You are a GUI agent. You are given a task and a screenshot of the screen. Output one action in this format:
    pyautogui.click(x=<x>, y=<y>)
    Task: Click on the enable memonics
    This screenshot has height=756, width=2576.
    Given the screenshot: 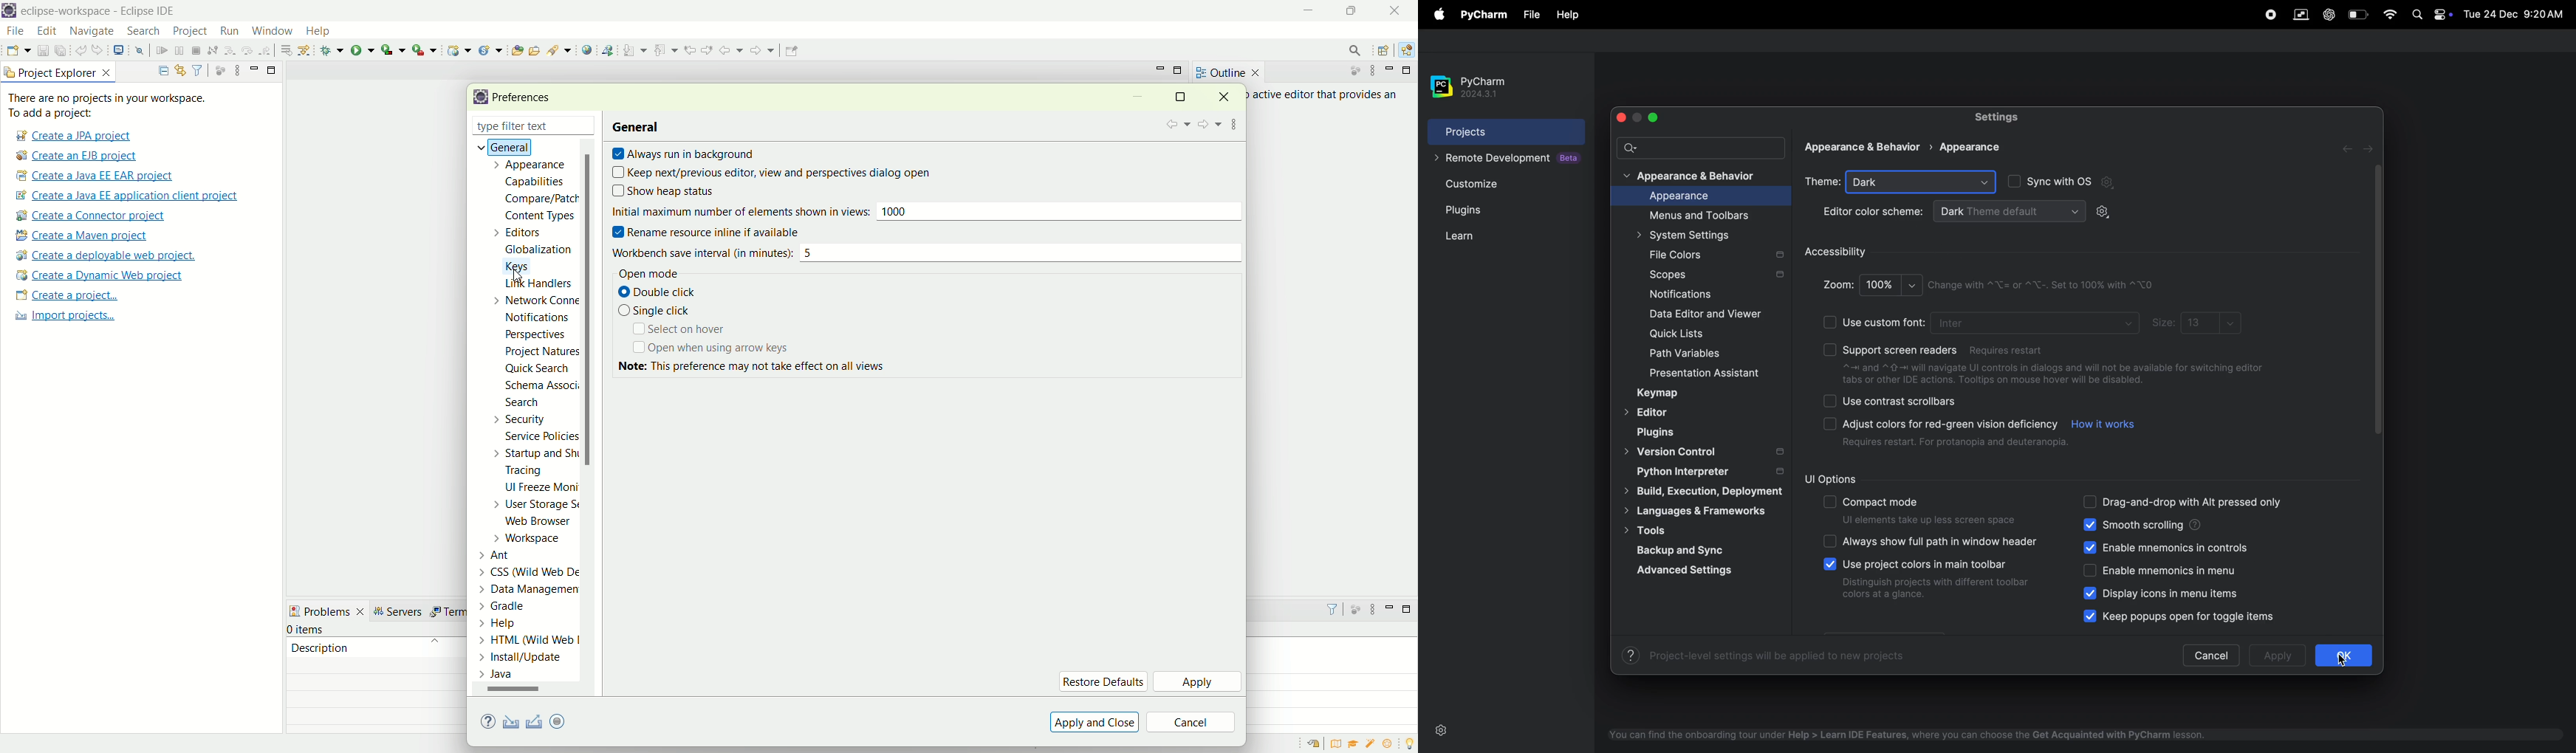 What is the action you would take?
    pyautogui.click(x=2176, y=547)
    